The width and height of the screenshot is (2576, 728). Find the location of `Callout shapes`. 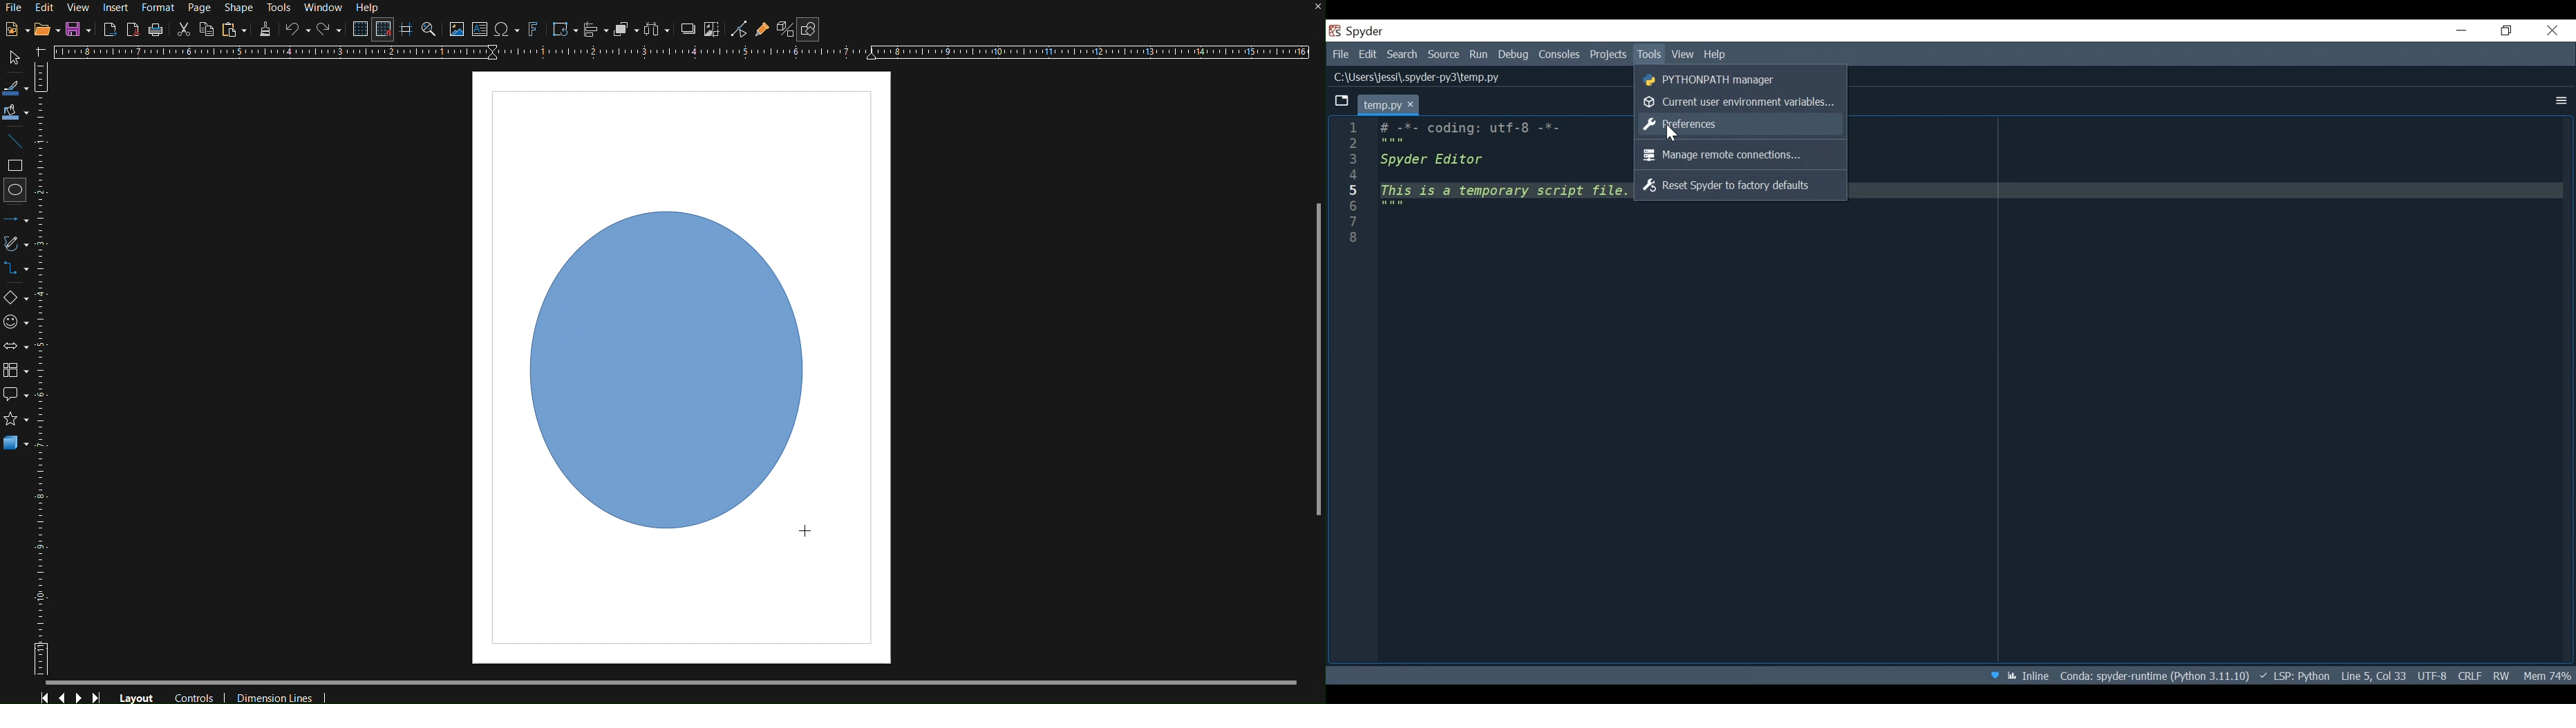

Callout shapes is located at coordinates (15, 395).